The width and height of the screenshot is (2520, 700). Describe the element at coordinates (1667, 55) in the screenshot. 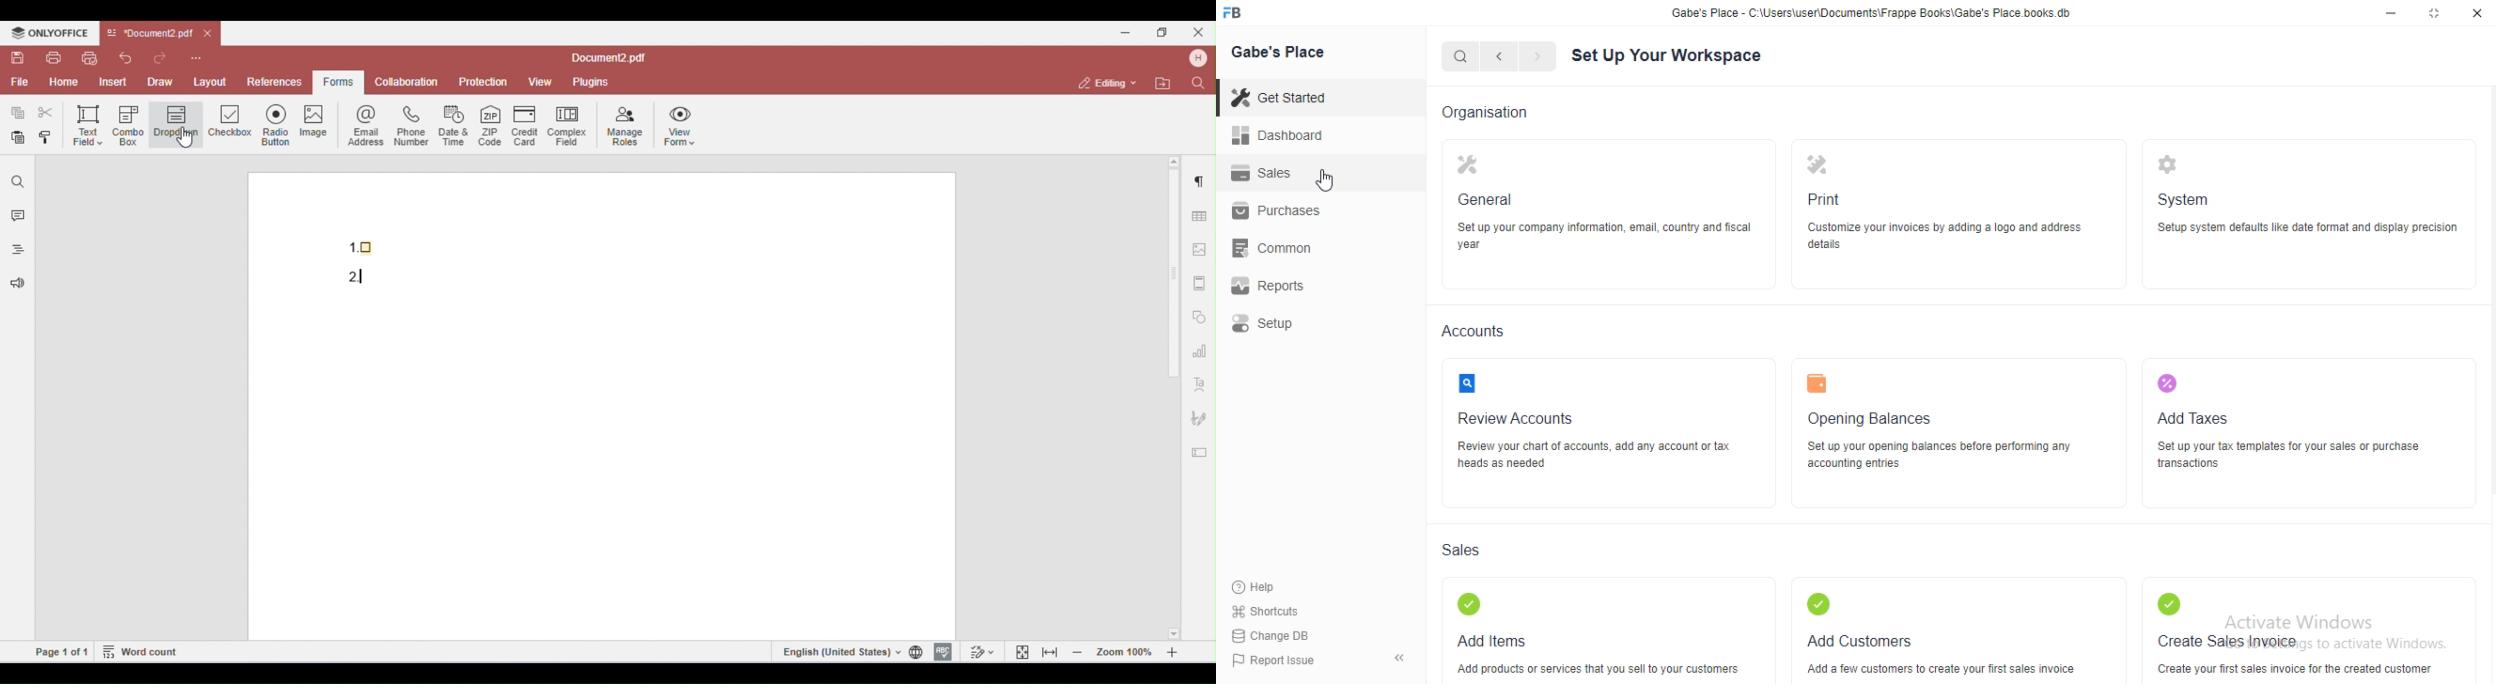

I see `set up your workspace` at that location.